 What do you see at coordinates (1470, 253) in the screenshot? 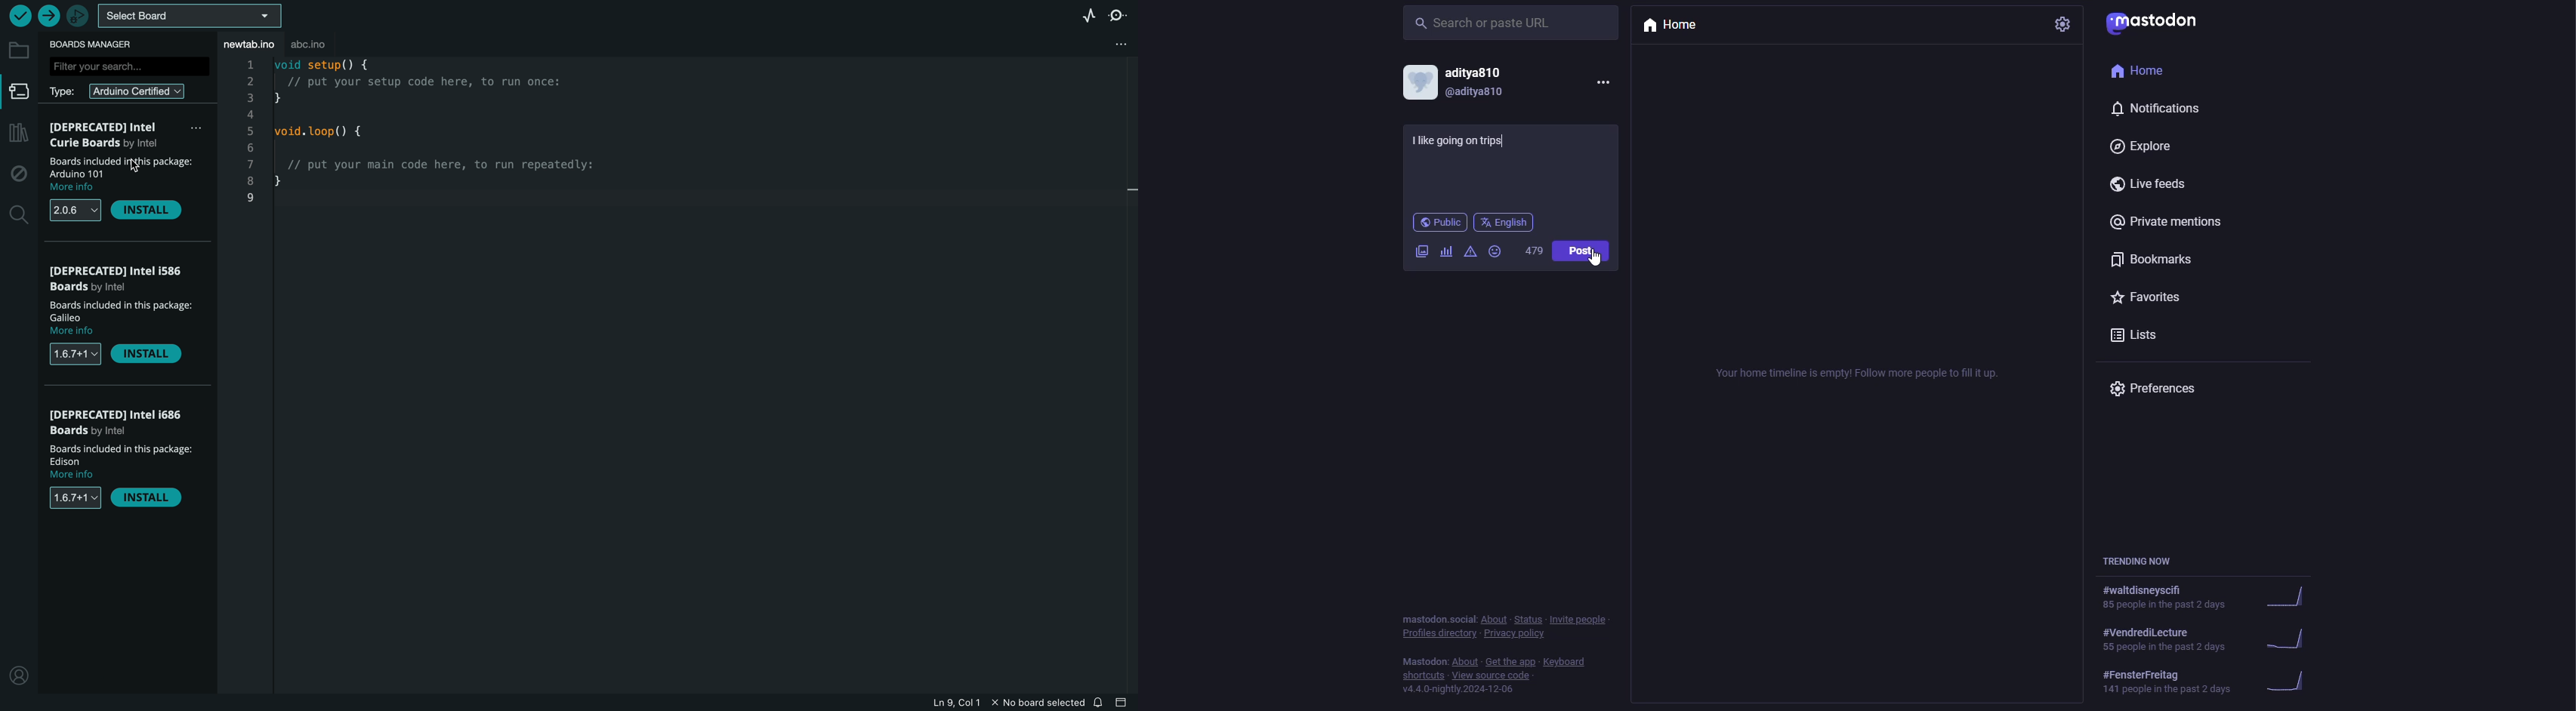
I see `advanced` at bounding box center [1470, 253].